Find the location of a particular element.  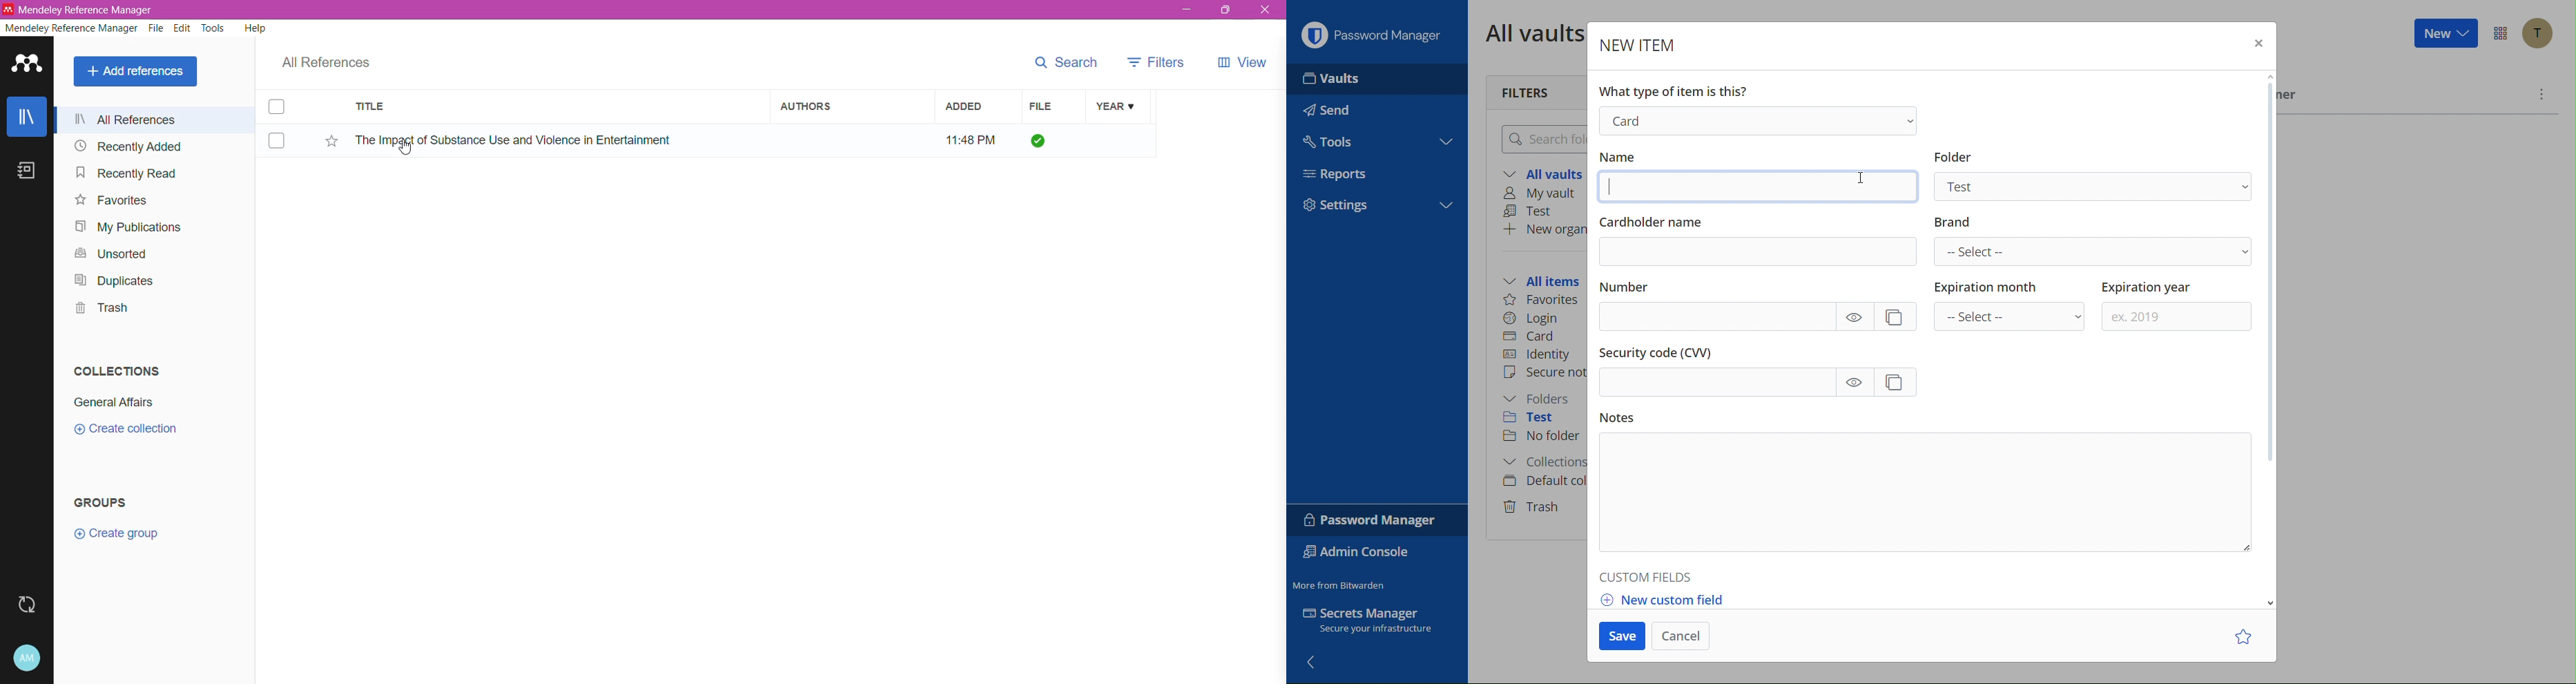

Account and Help is located at coordinates (27, 659).